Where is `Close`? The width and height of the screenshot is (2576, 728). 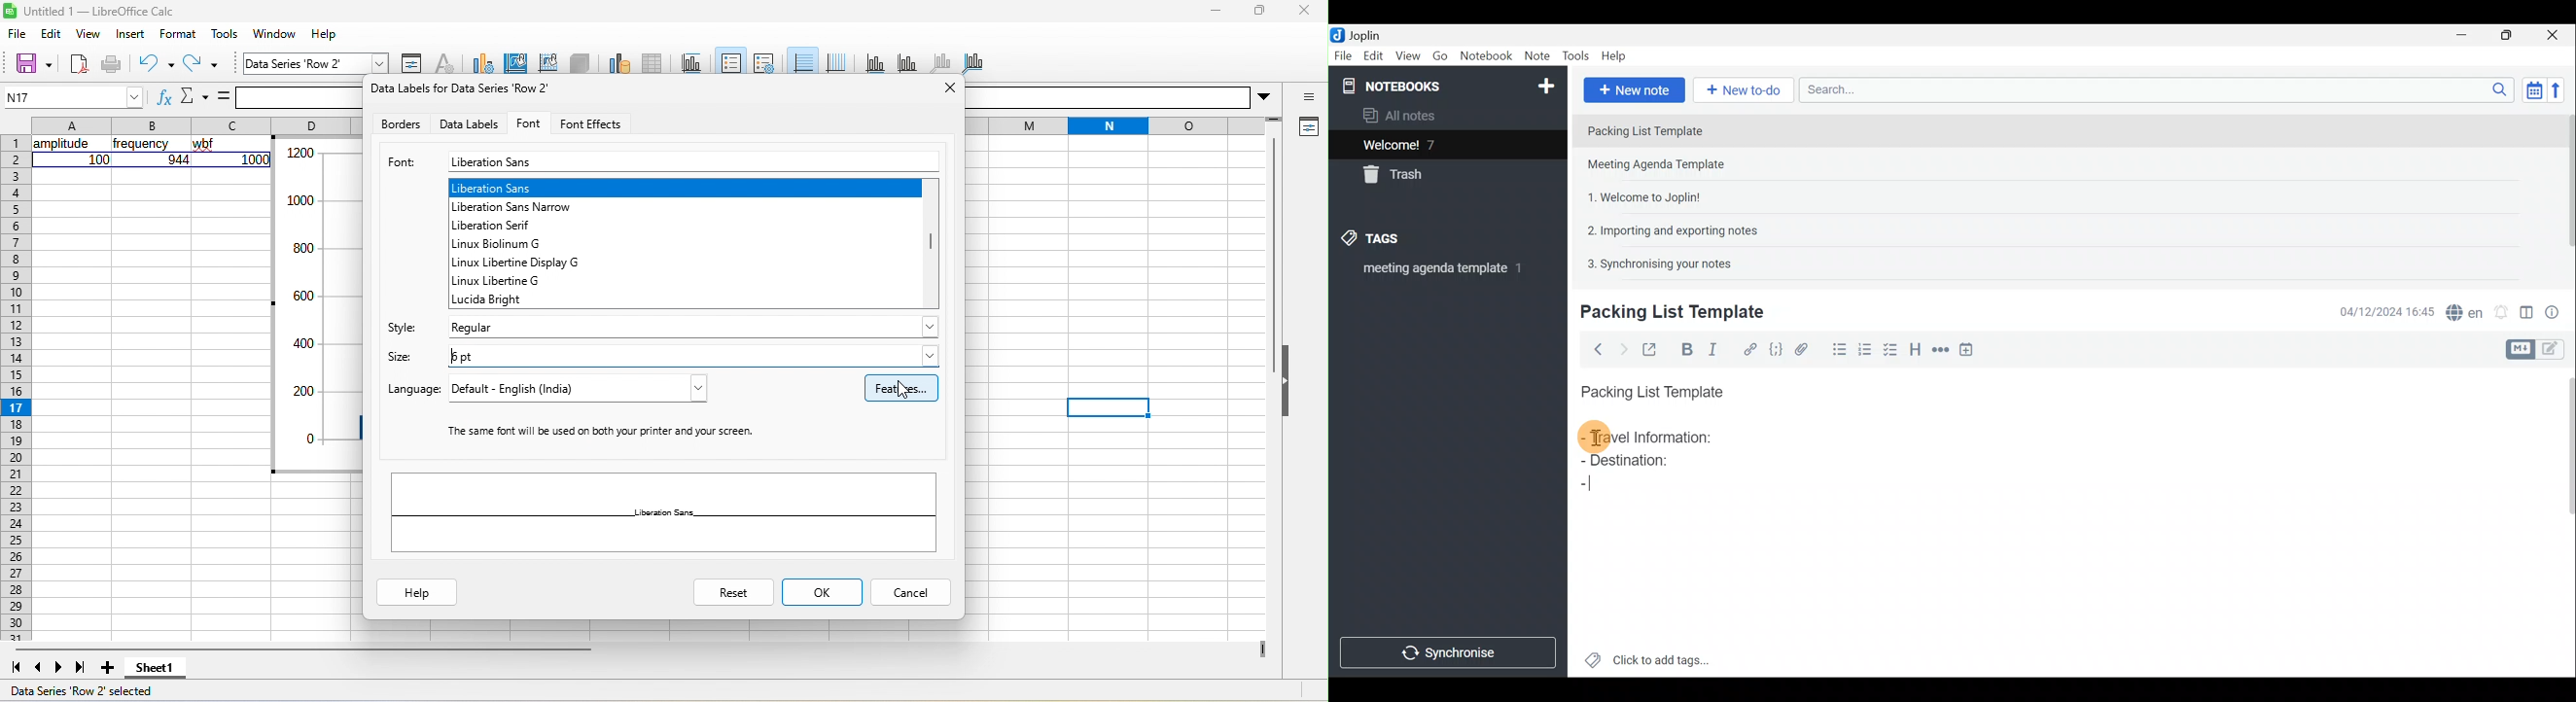 Close is located at coordinates (2557, 34).